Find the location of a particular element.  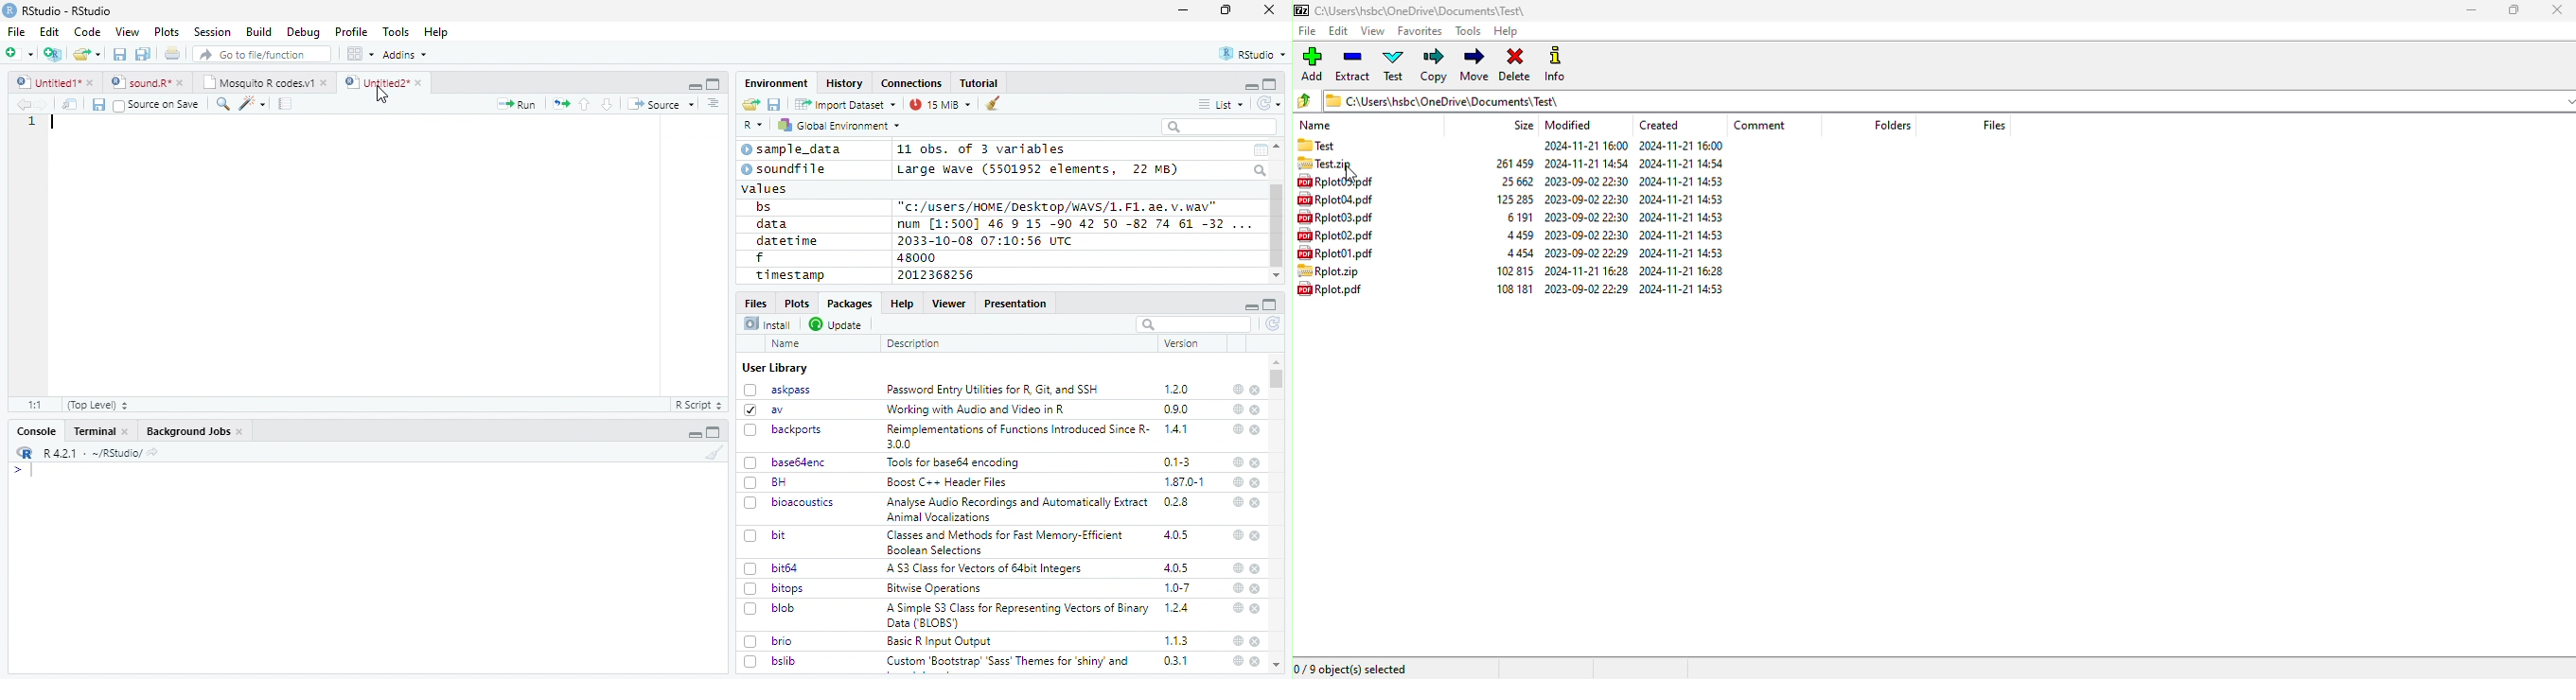

Tools is located at coordinates (395, 32).